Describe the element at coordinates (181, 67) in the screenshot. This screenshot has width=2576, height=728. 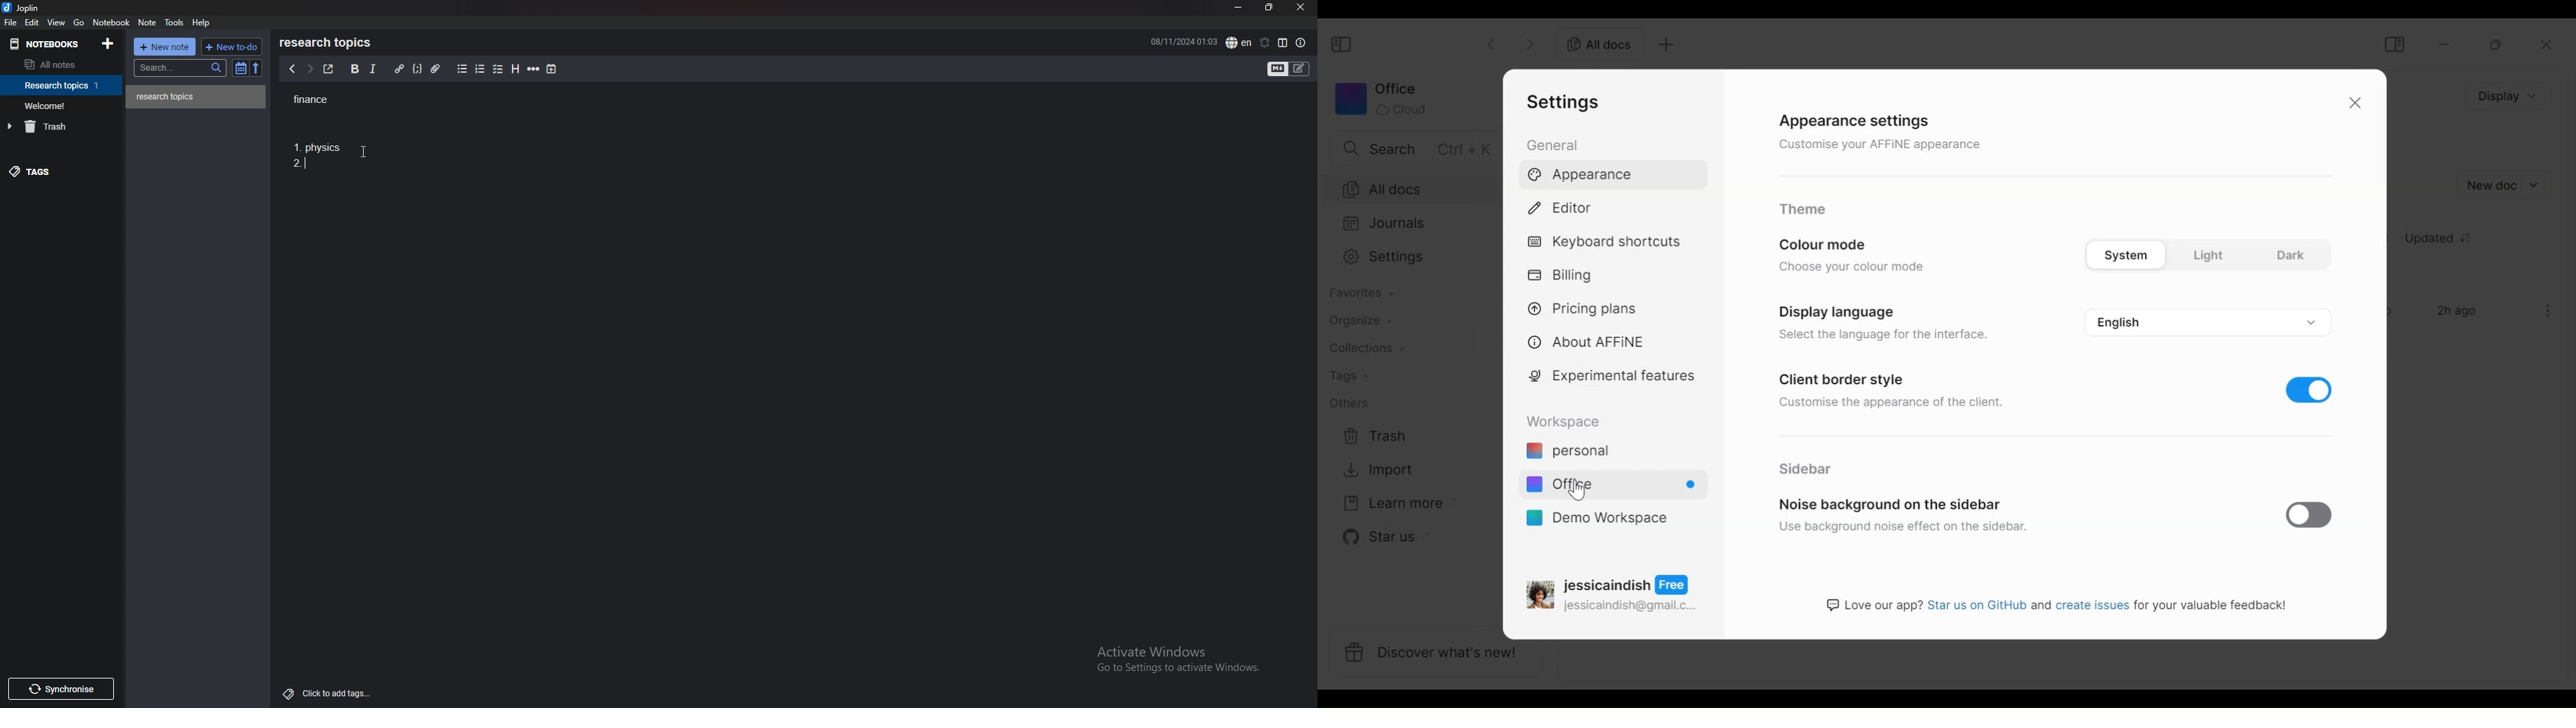
I see `search bar` at that location.